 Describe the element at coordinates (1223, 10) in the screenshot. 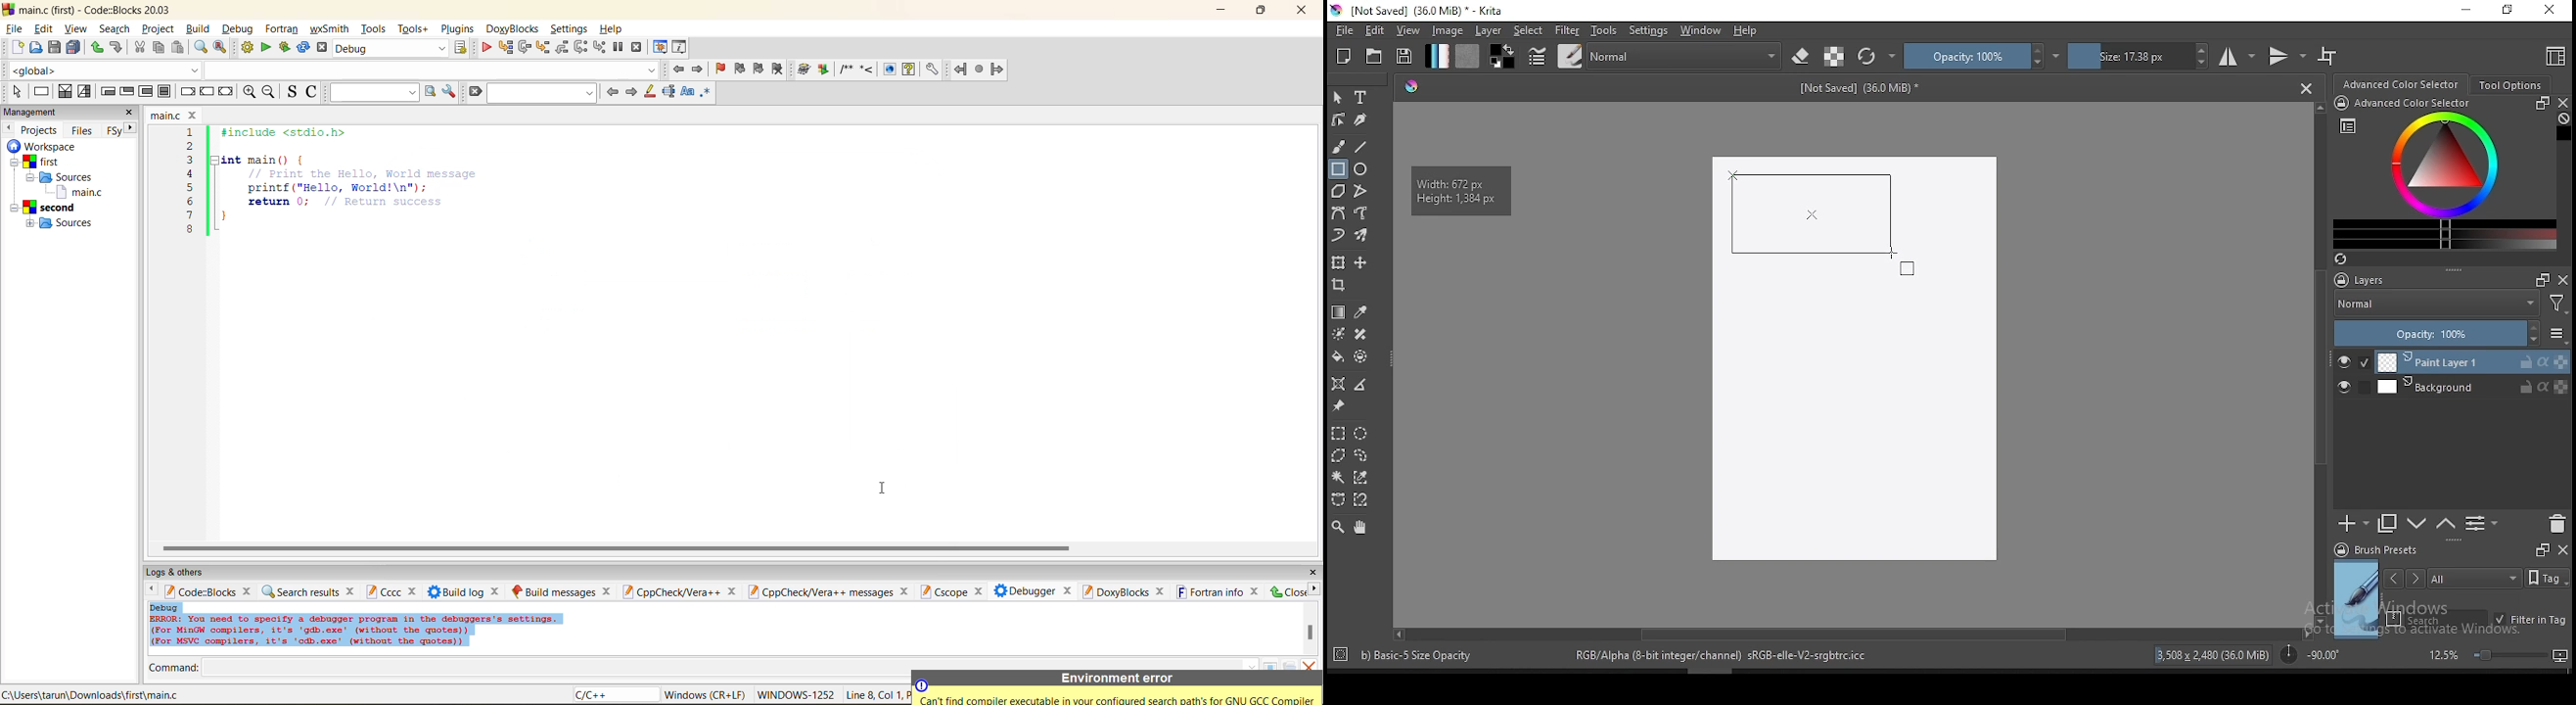

I see `minimize` at that location.